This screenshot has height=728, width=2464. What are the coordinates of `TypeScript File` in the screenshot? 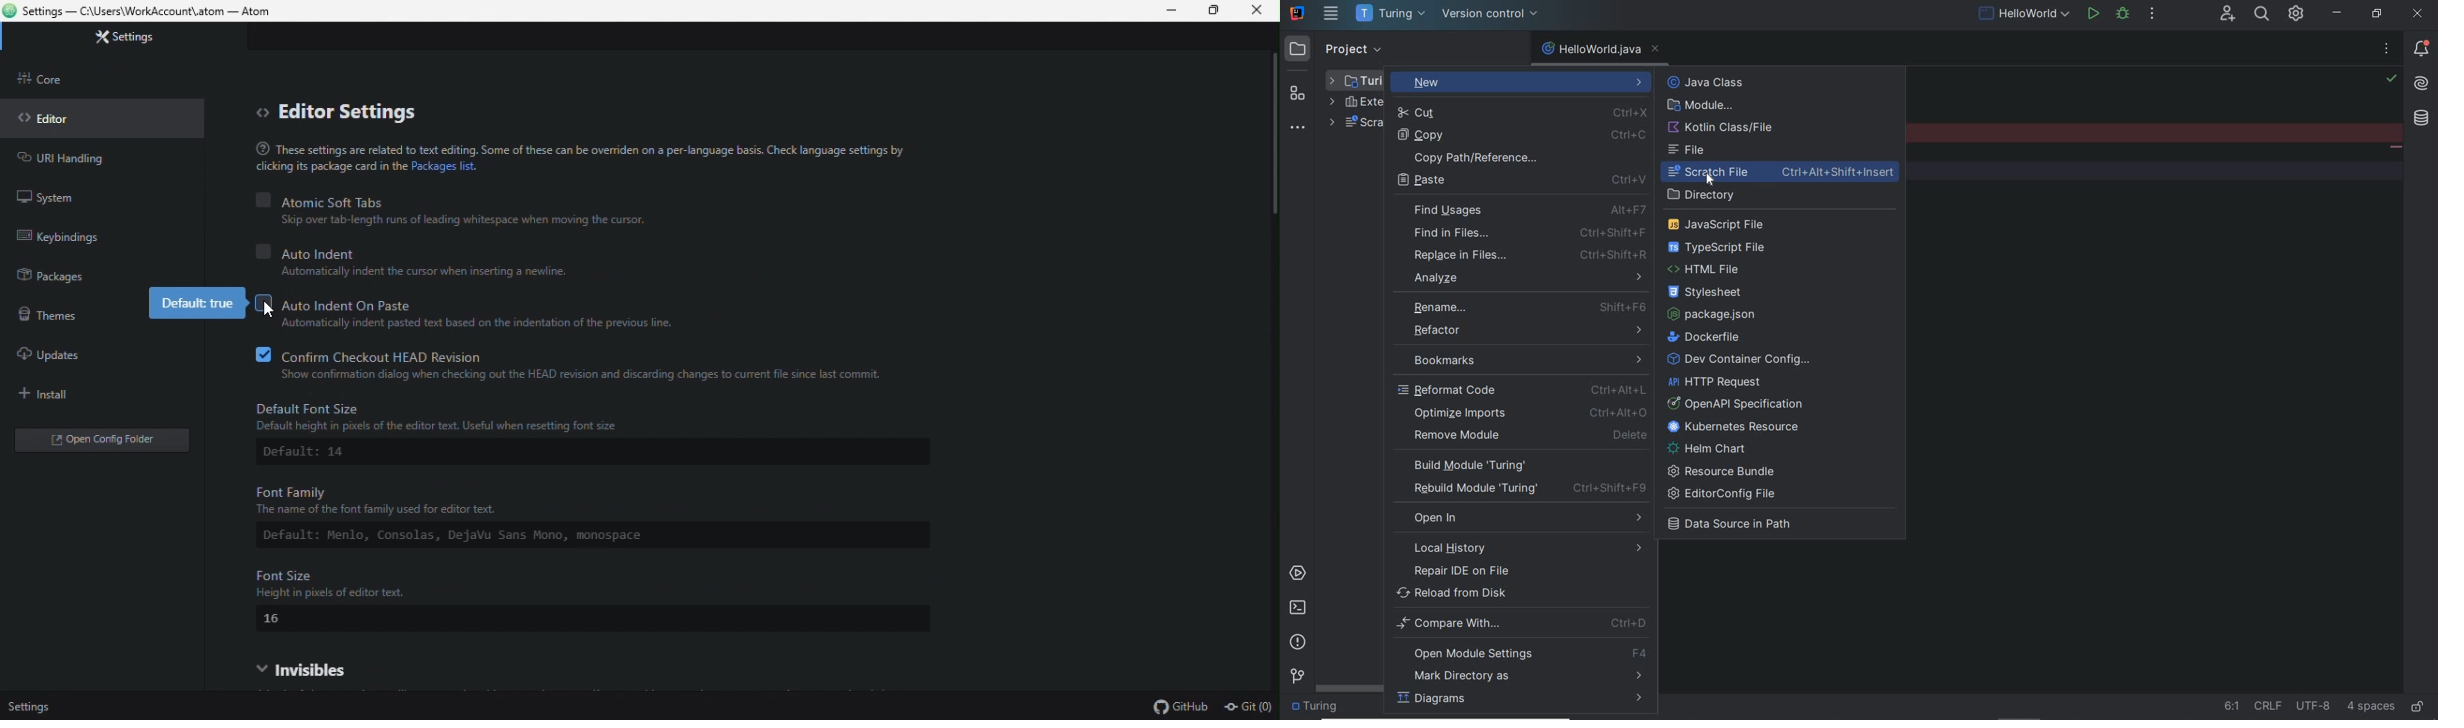 It's located at (1723, 247).